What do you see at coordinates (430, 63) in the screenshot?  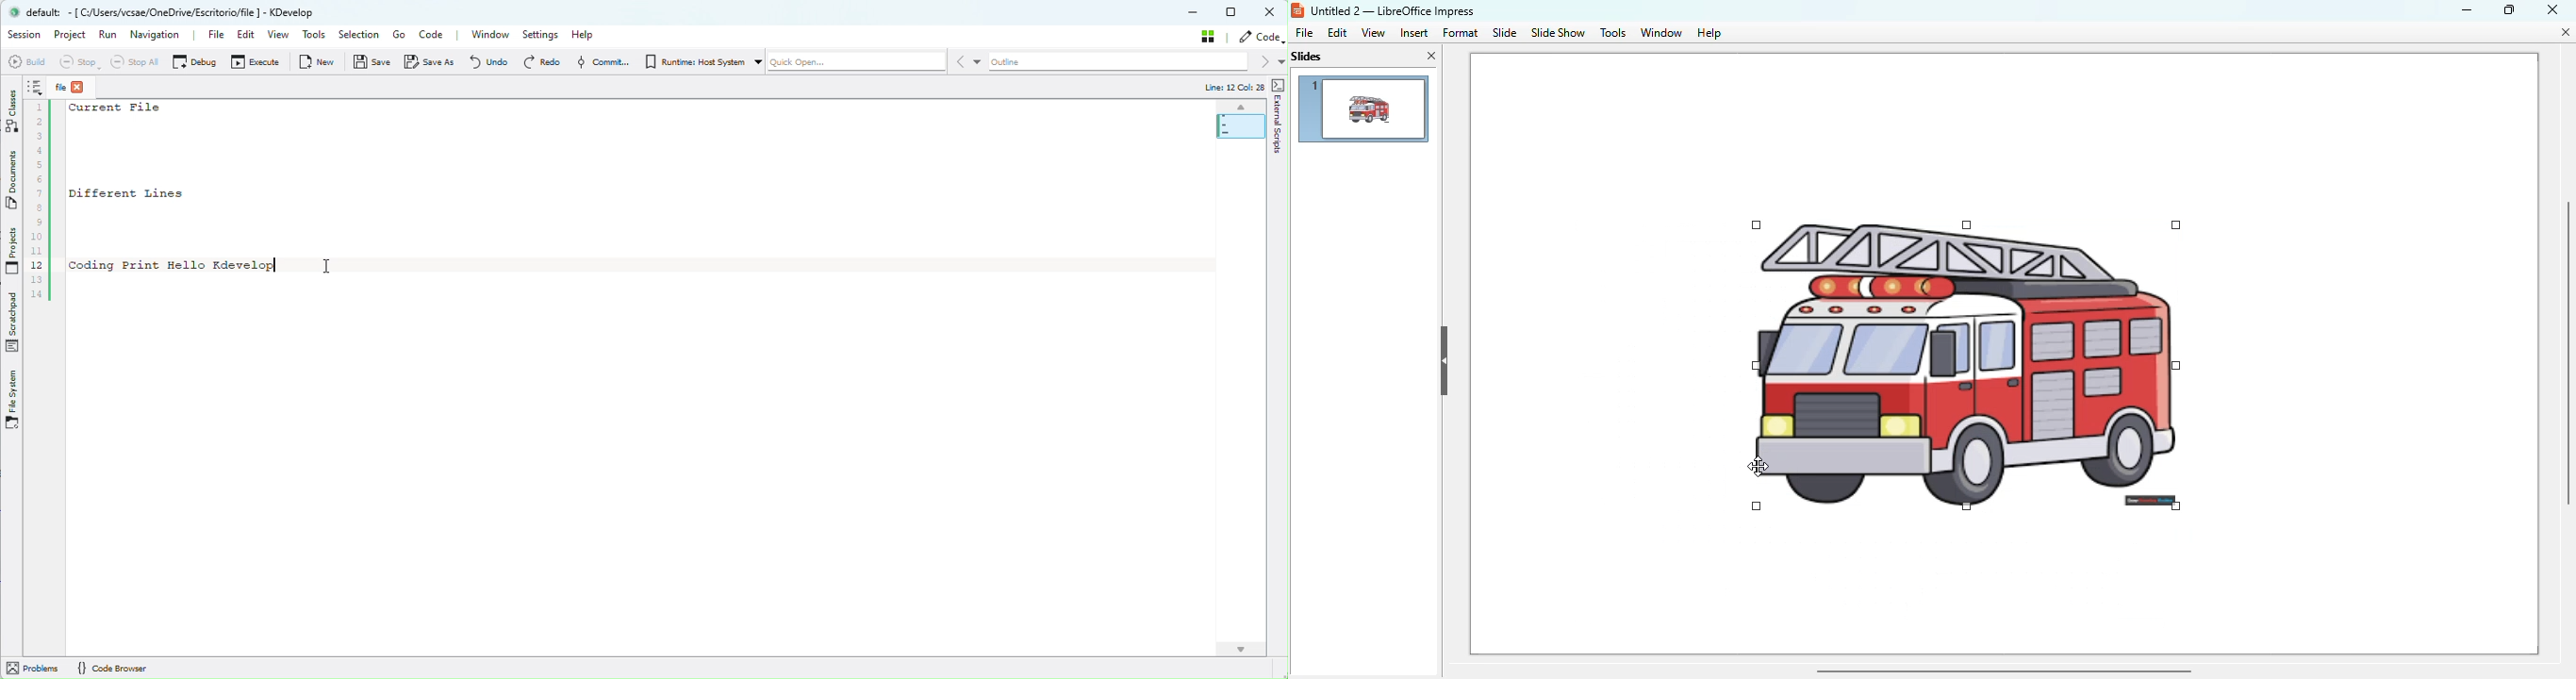 I see `Save as` at bounding box center [430, 63].